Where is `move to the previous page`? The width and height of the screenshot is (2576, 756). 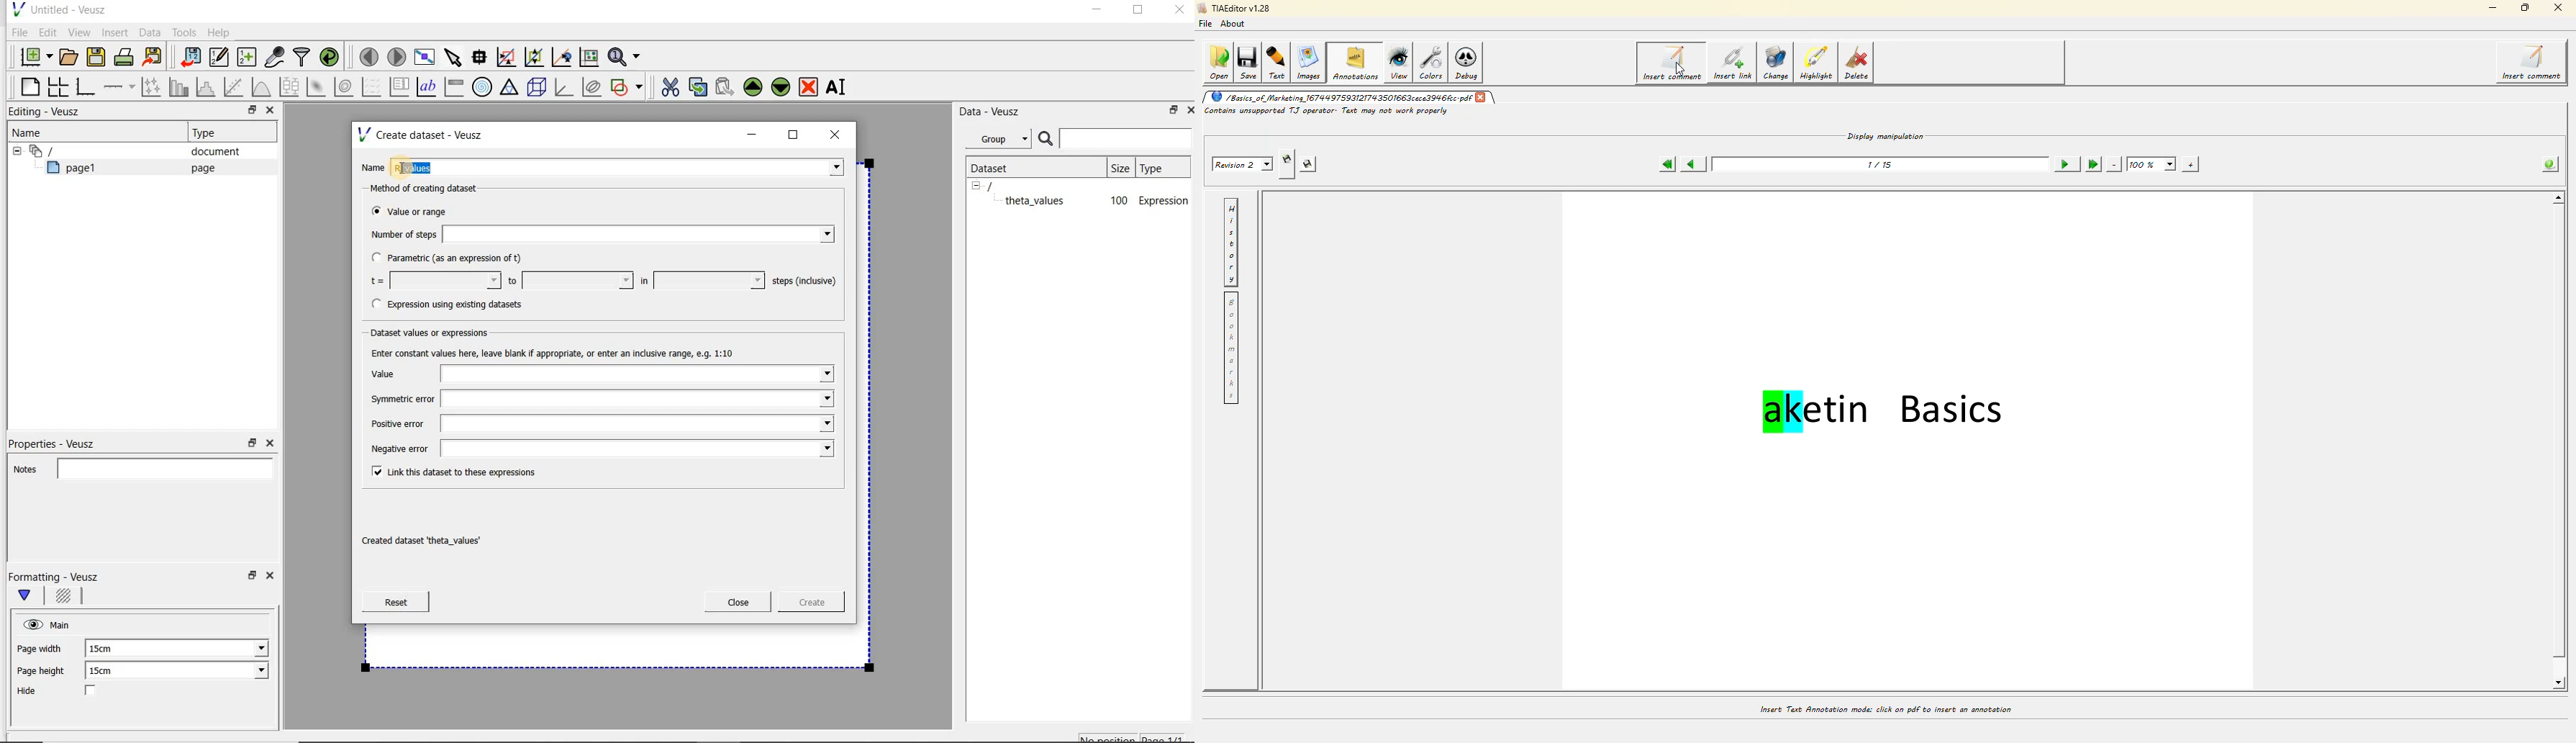
move to the previous page is located at coordinates (370, 55).